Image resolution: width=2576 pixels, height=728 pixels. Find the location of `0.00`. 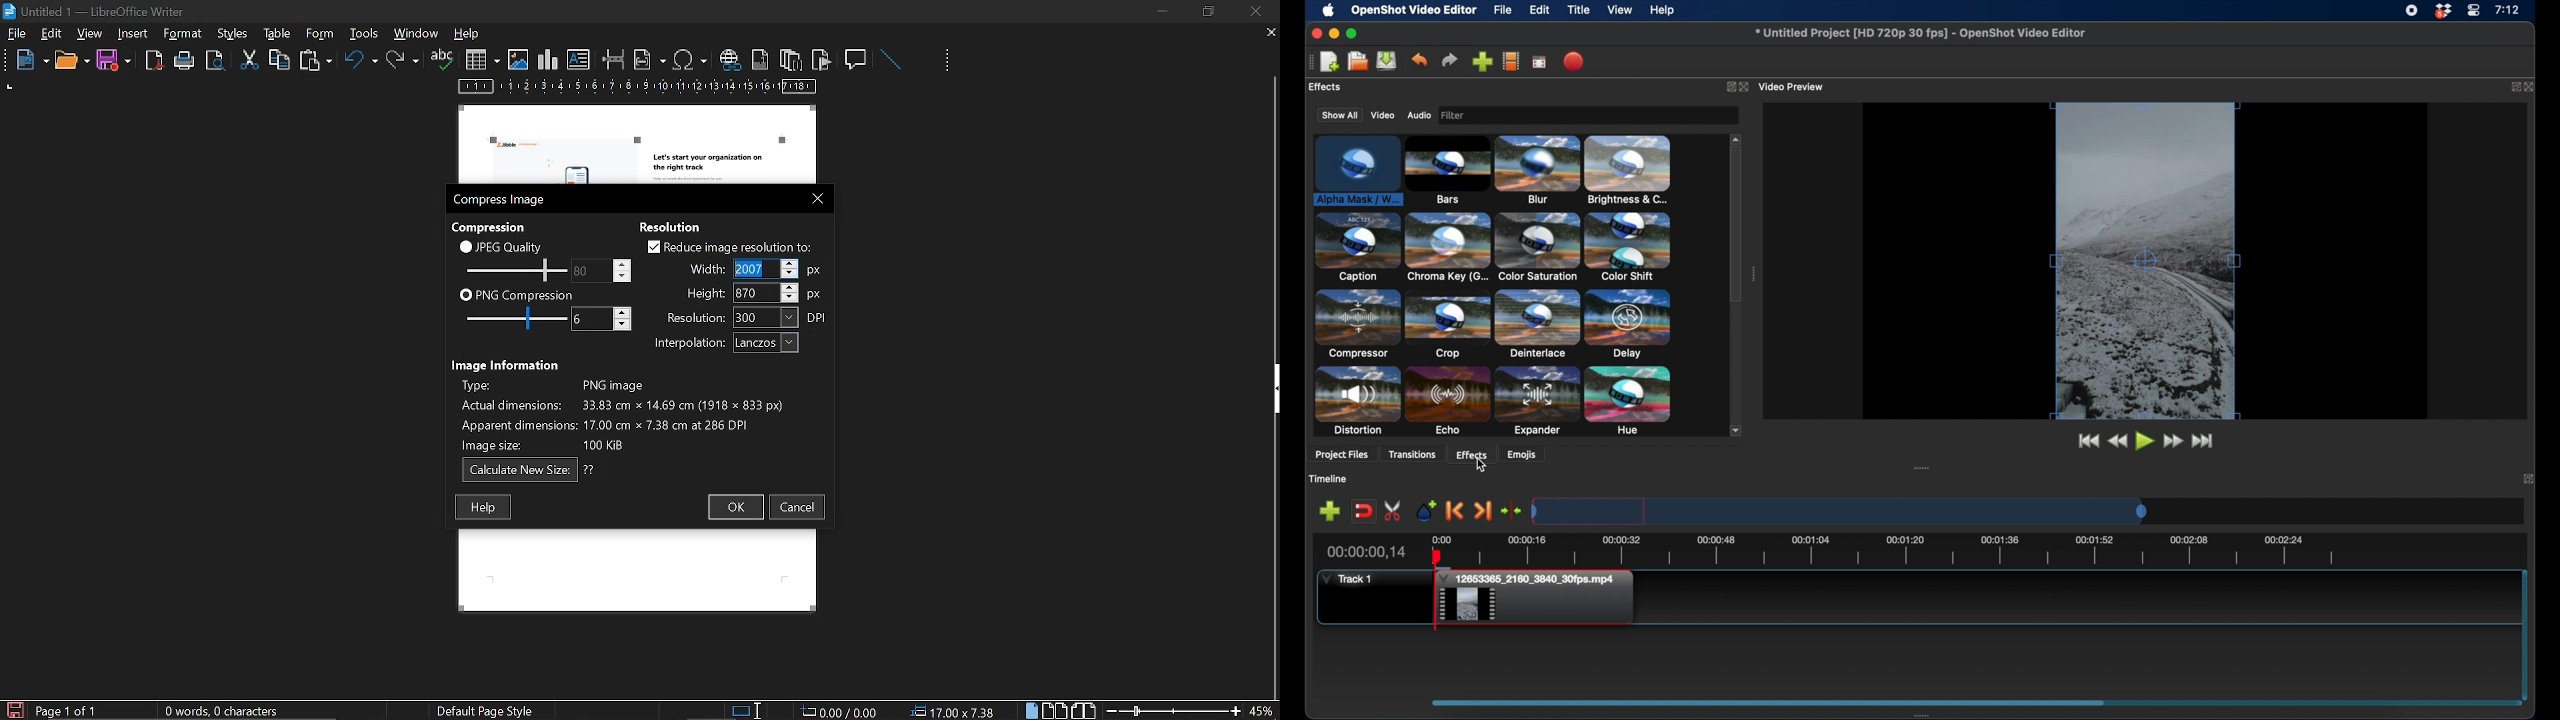

0.00 is located at coordinates (1441, 539).